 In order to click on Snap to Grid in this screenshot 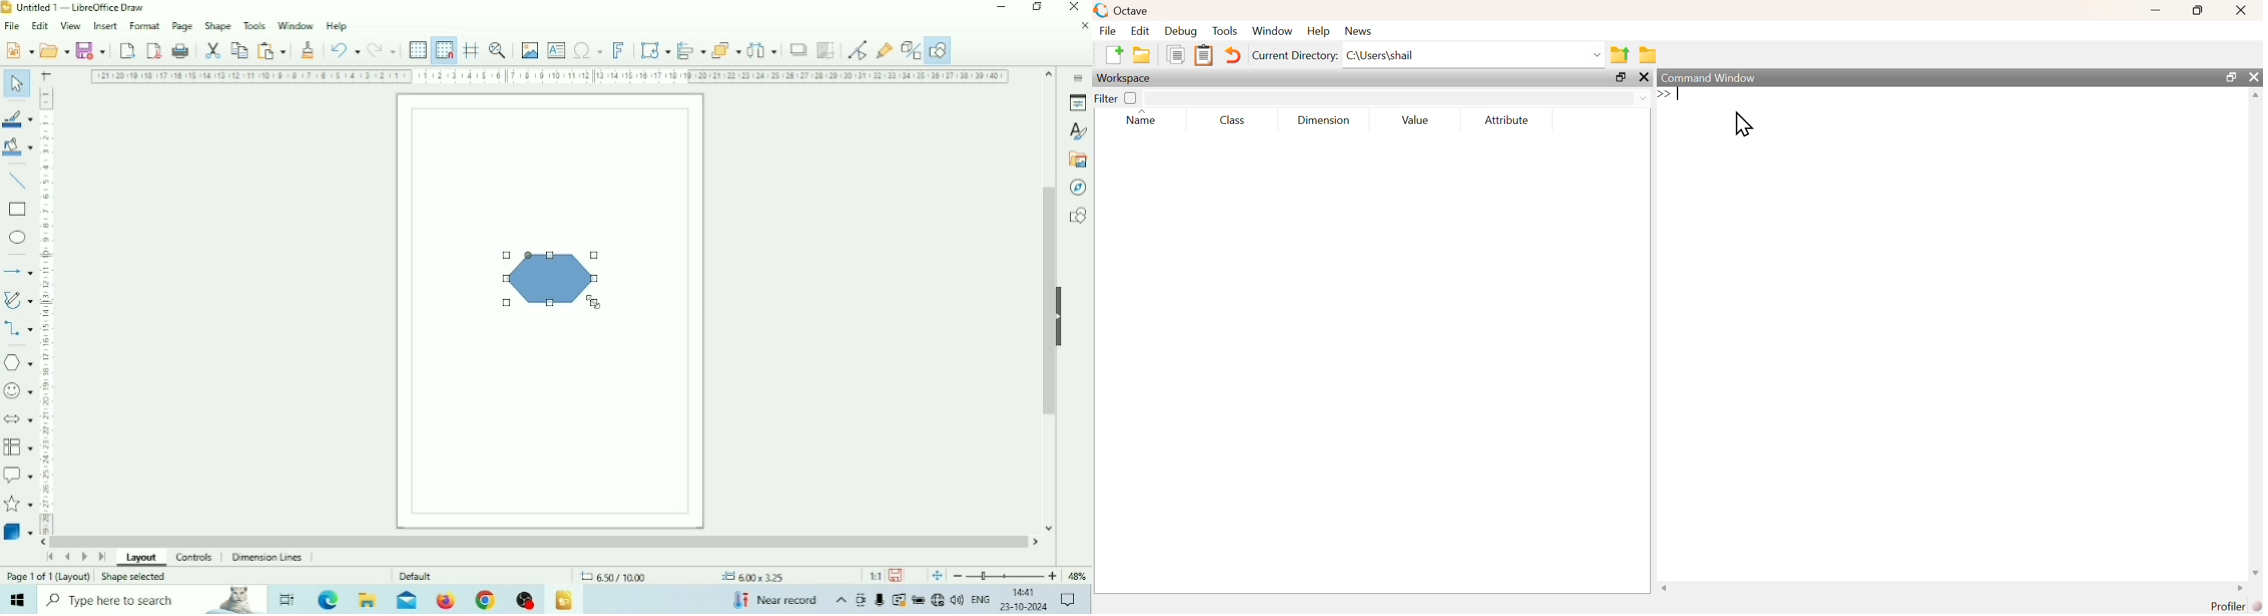, I will do `click(446, 50)`.